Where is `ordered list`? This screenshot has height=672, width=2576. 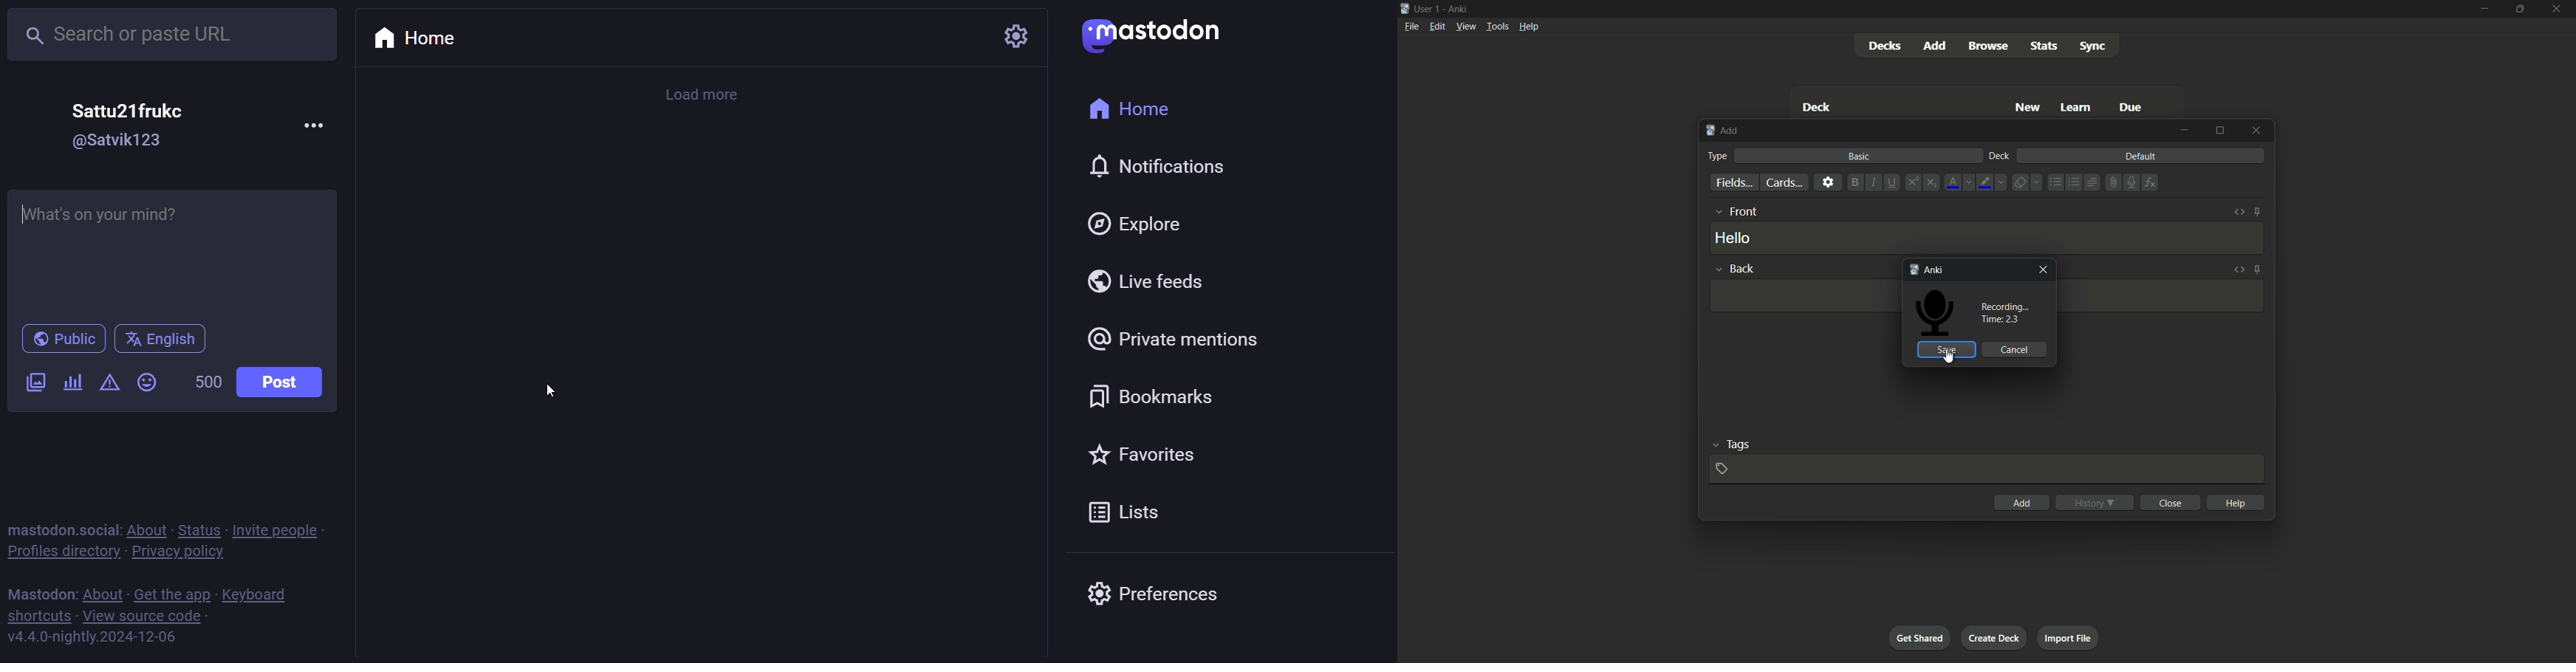 ordered list is located at coordinates (2075, 182).